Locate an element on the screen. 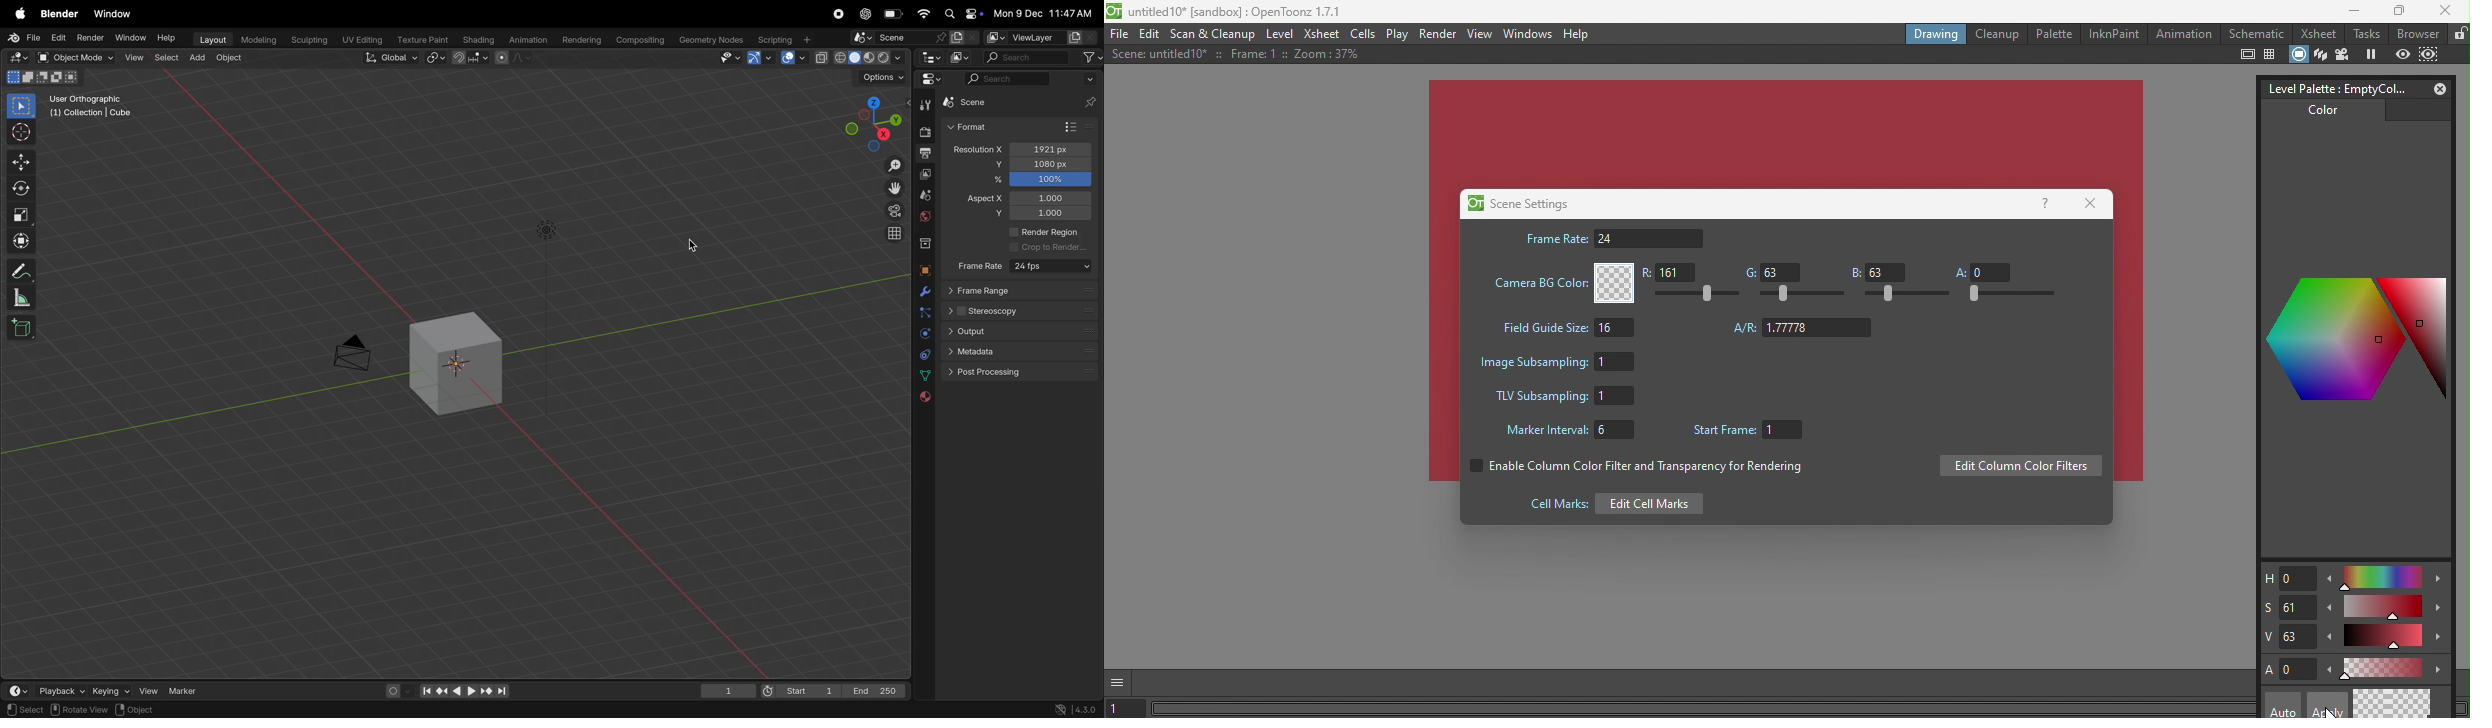 Image resolution: width=2492 pixels, height=728 pixels. Edit is located at coordinates (60, 36).